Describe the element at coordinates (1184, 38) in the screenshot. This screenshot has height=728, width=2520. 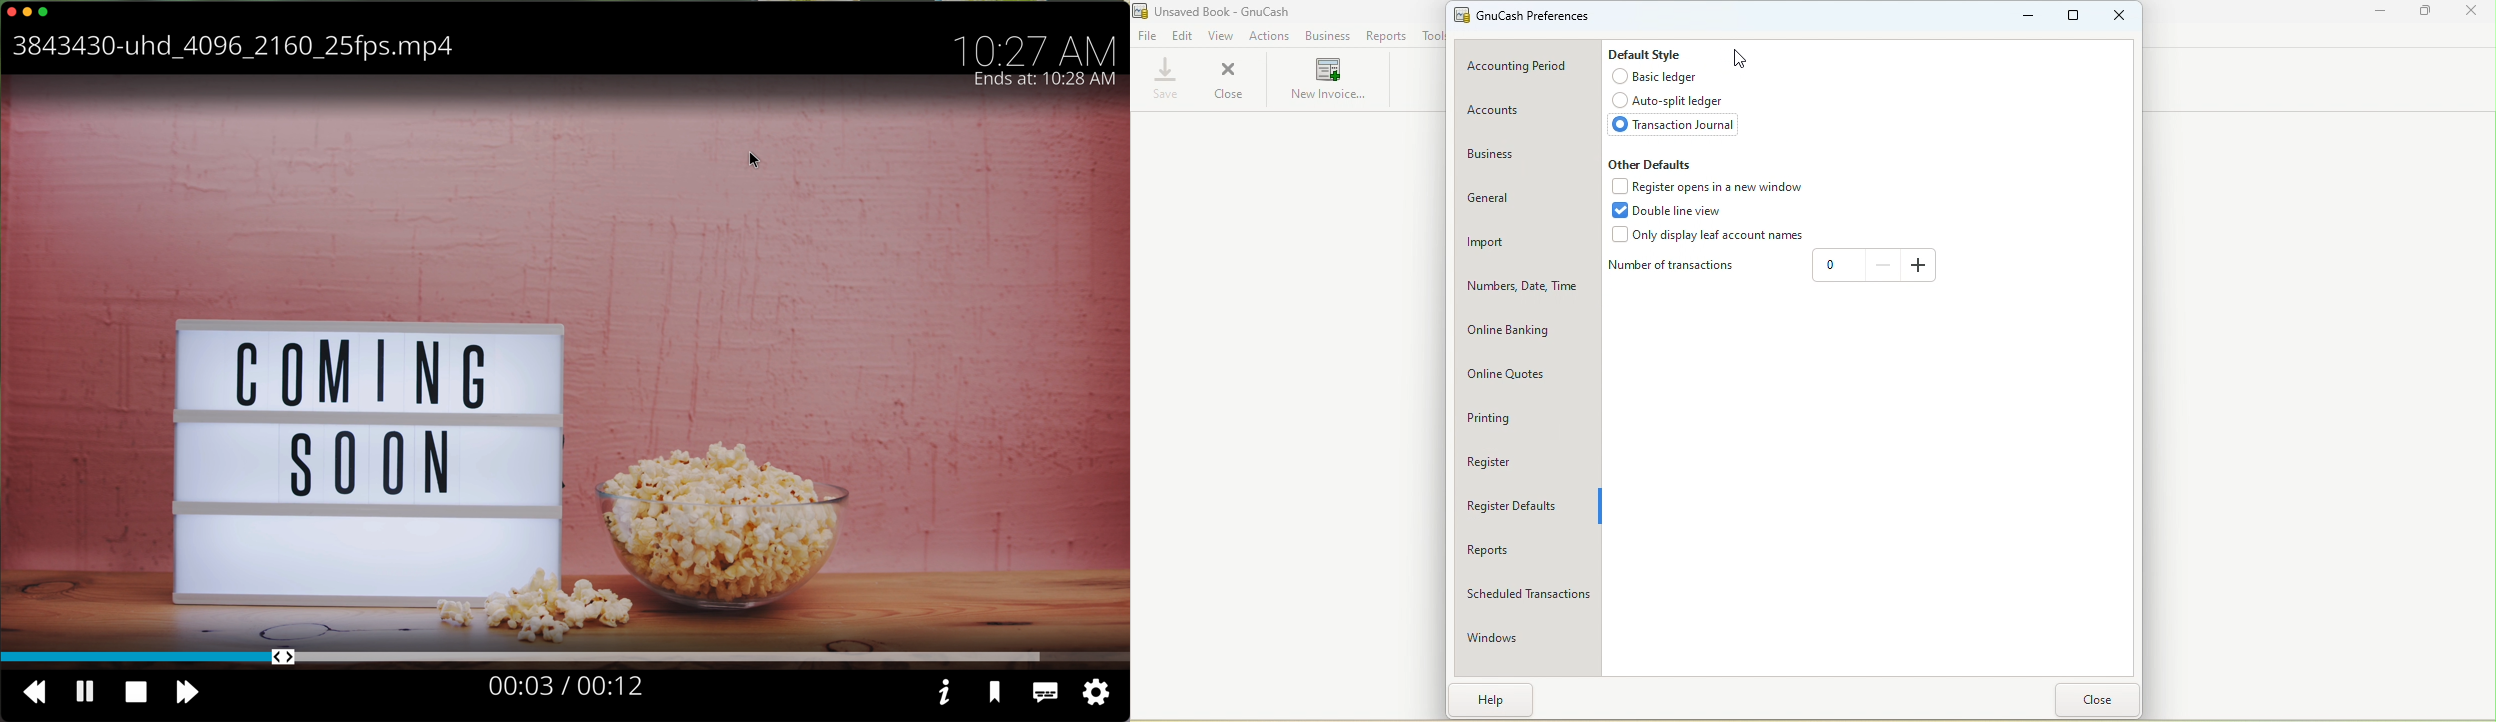
I see `Edit` at that location.